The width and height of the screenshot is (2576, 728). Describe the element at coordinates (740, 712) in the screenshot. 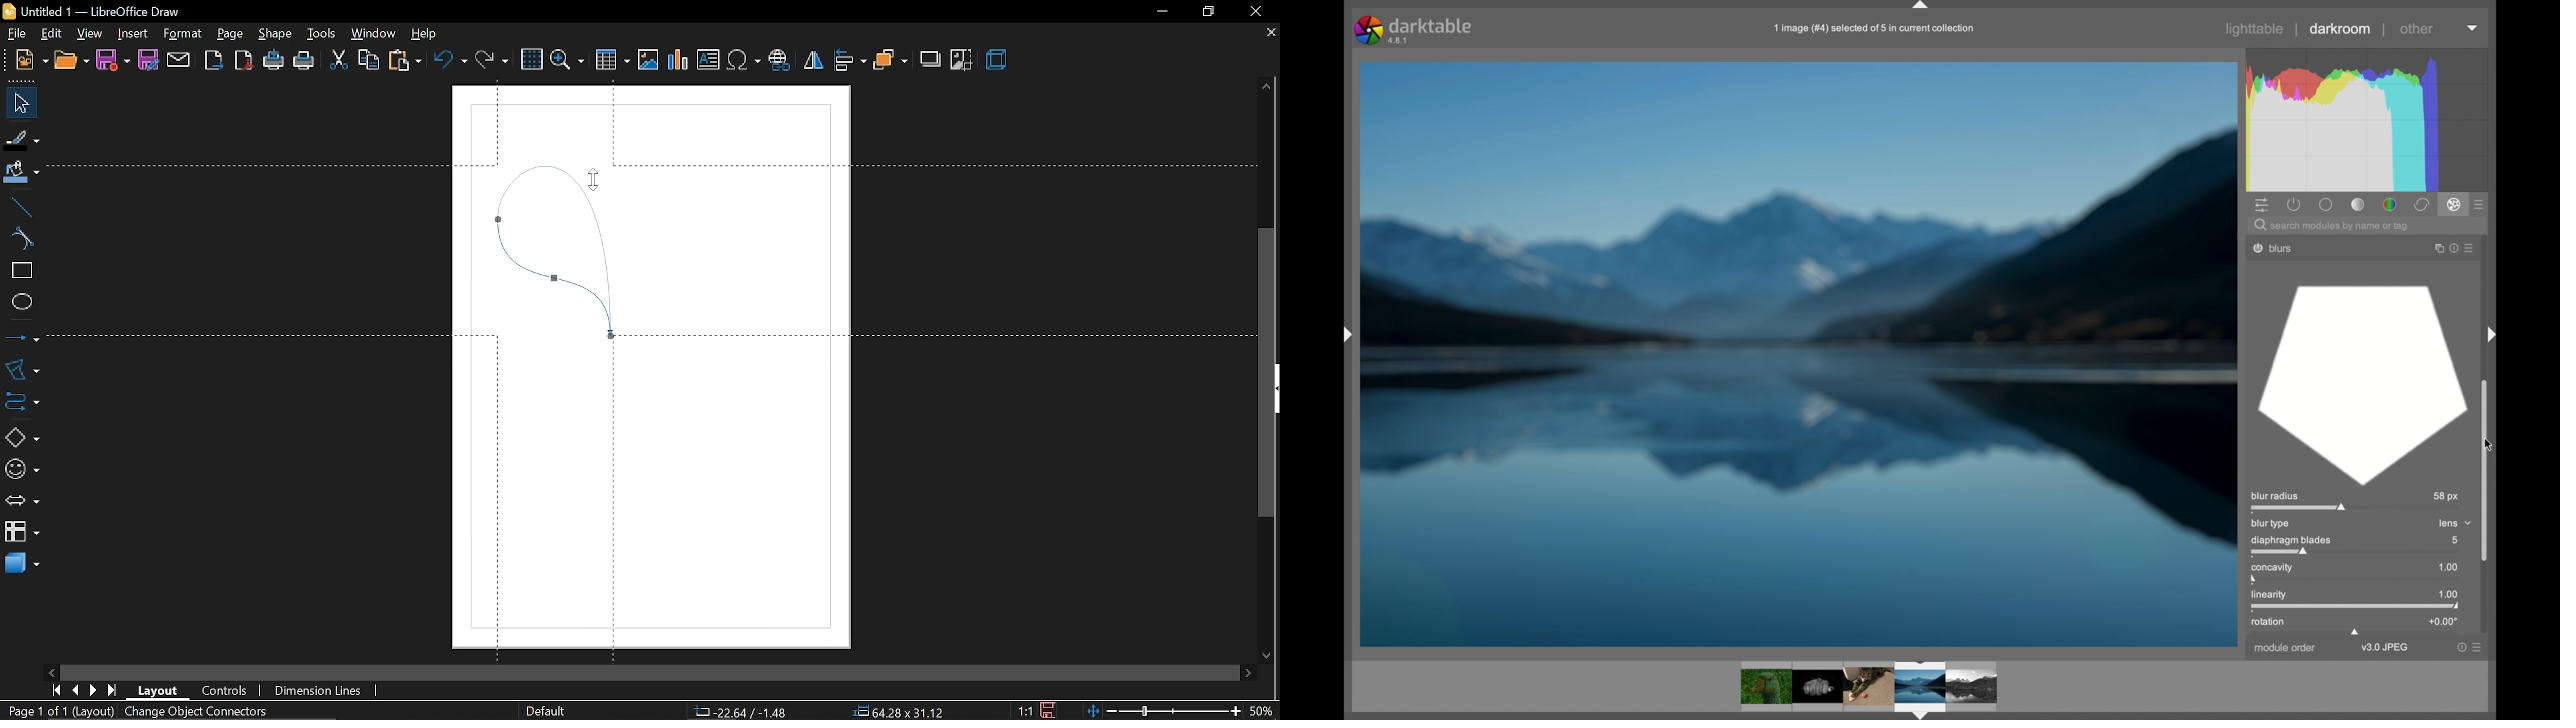

I see `1.40/6.06` at that location.